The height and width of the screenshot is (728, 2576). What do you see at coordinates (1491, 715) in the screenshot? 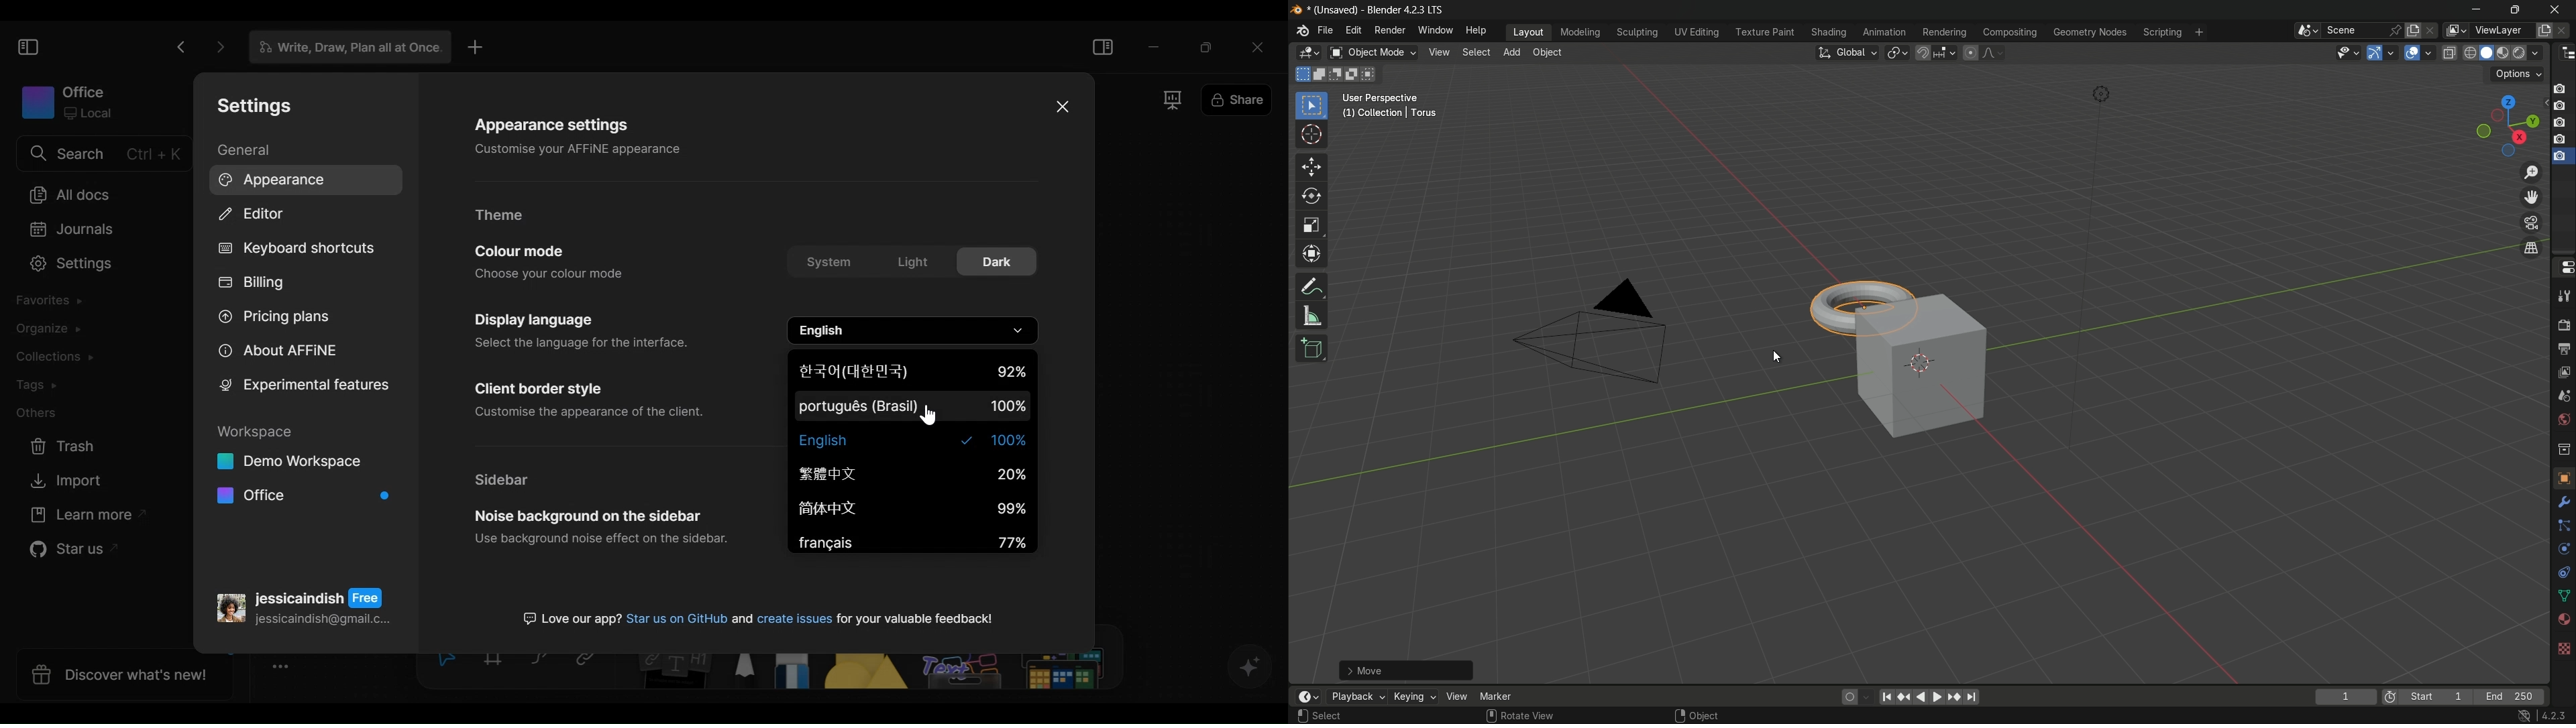
I see `mouse scroll` at bounding box center [1491, 715].